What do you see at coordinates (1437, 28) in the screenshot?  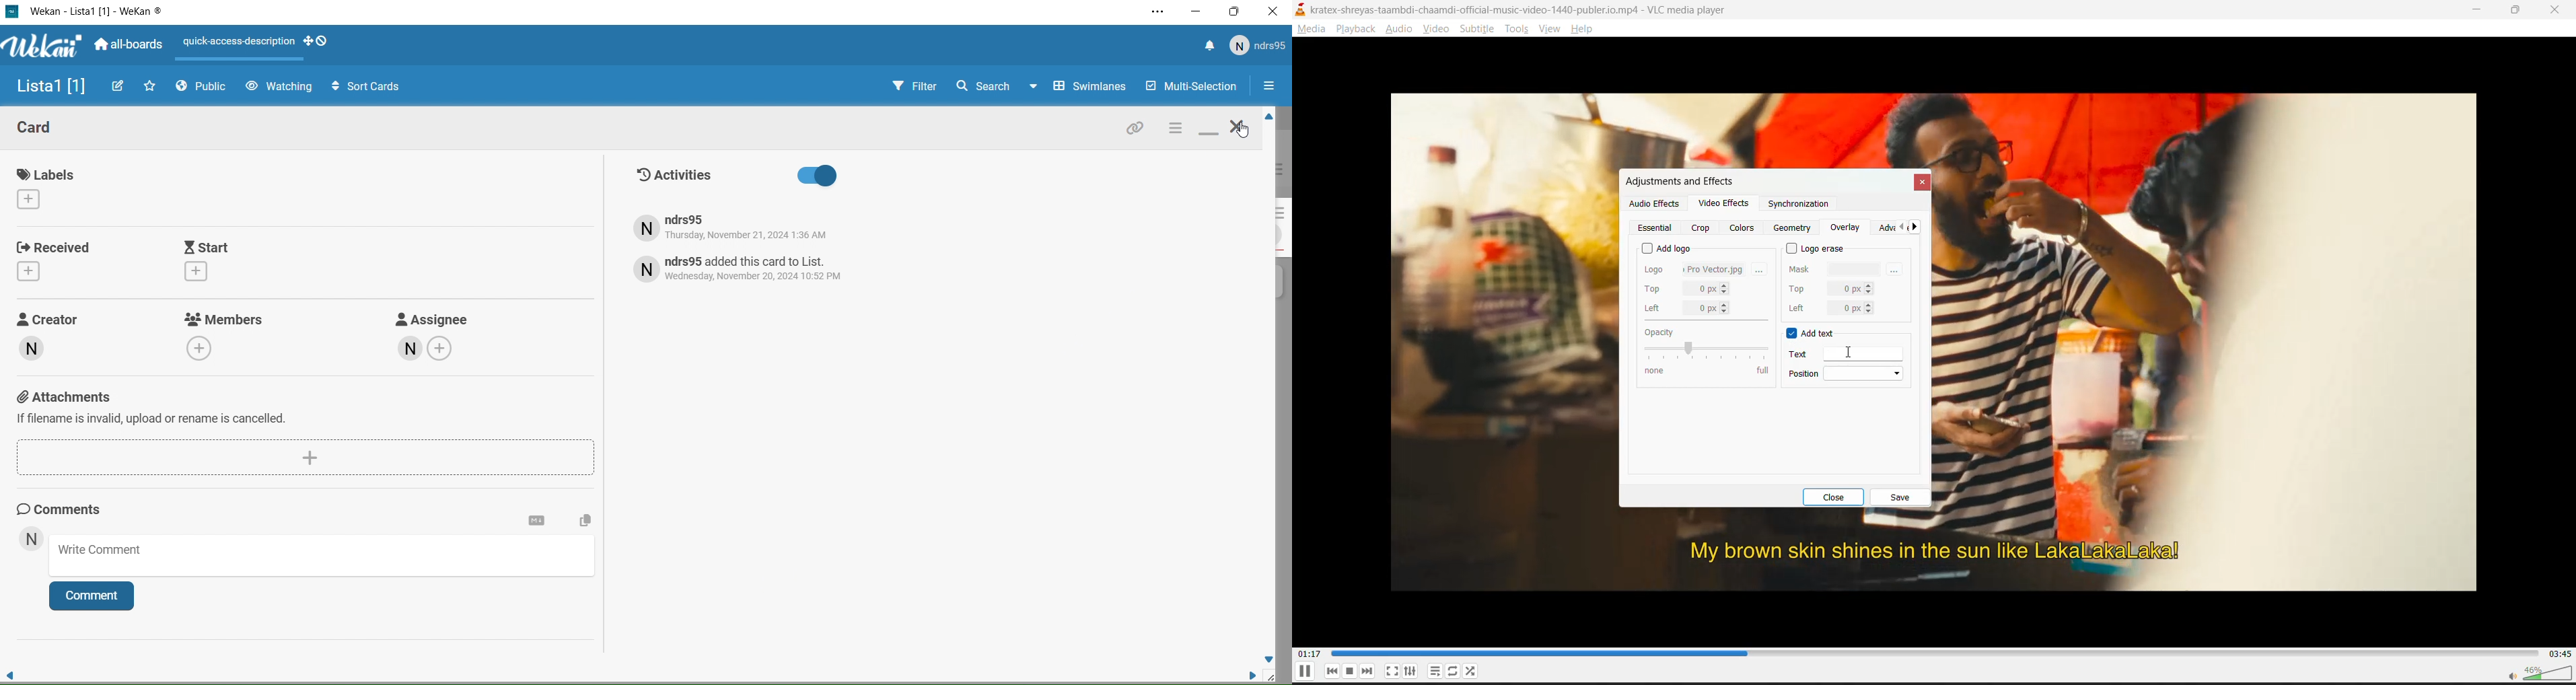 I see `video` at bounding box center [1437, 28].